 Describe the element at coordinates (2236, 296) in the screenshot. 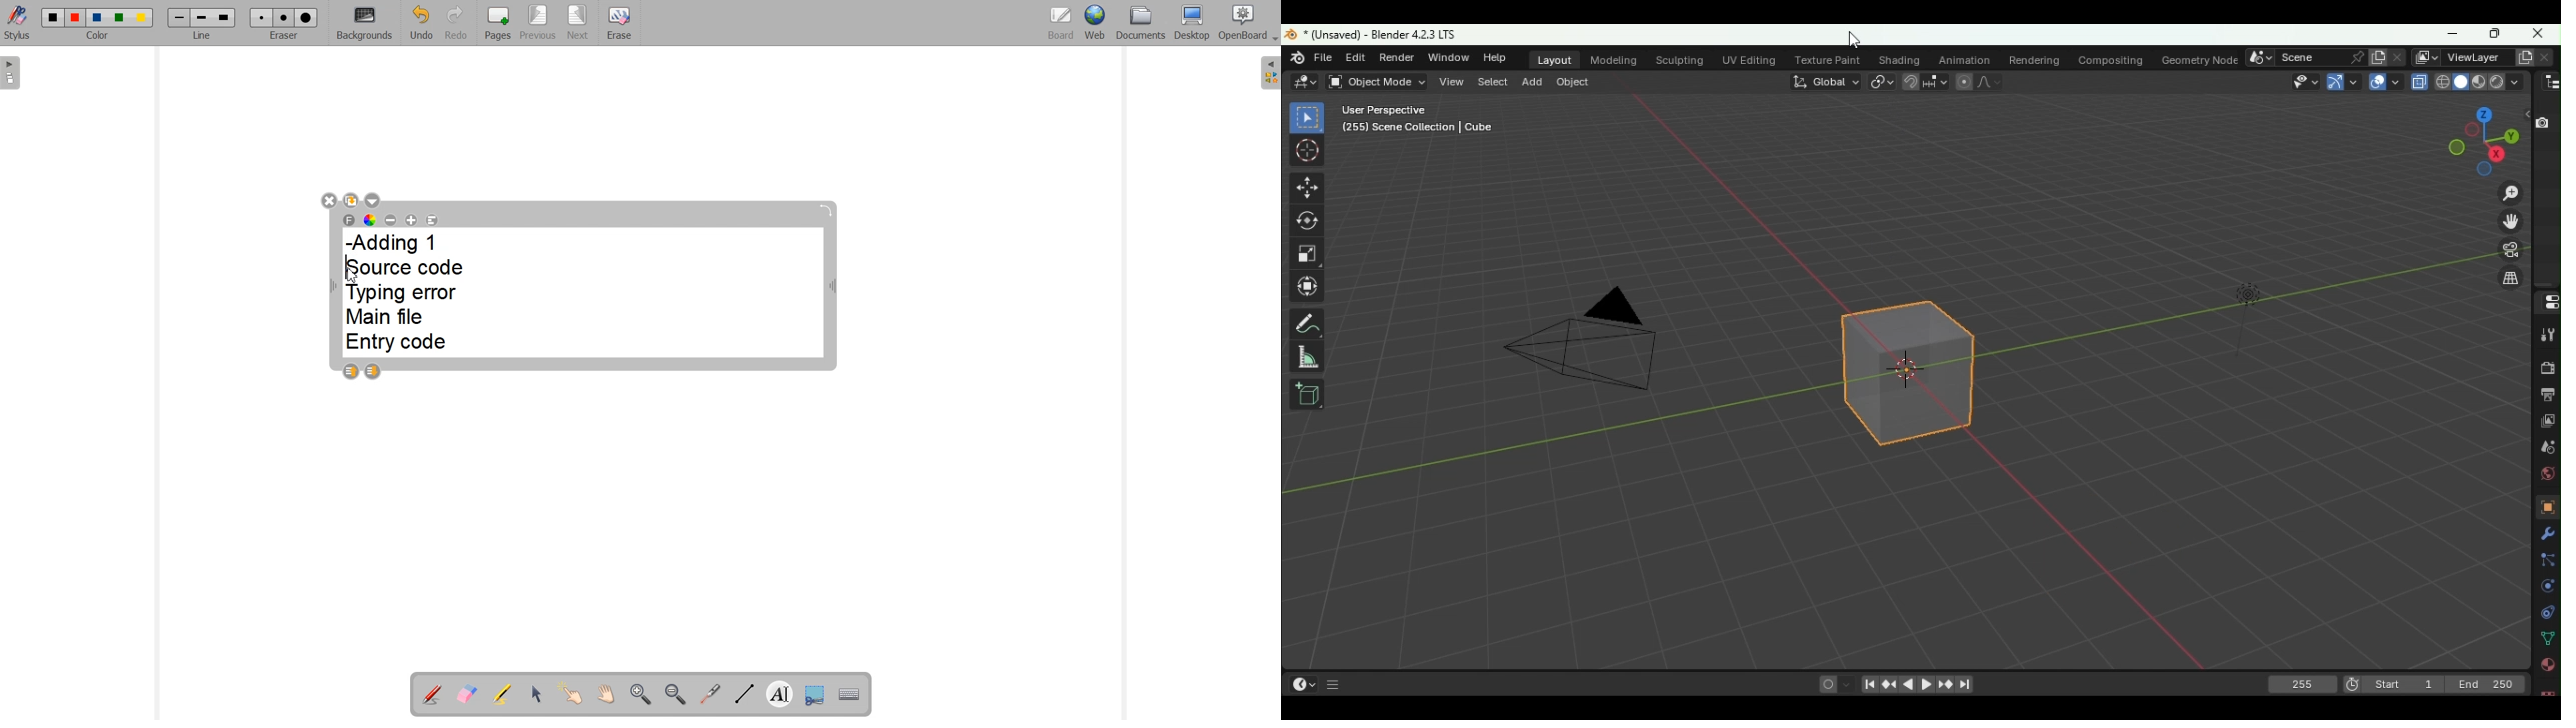

I see `lght source` at that location.